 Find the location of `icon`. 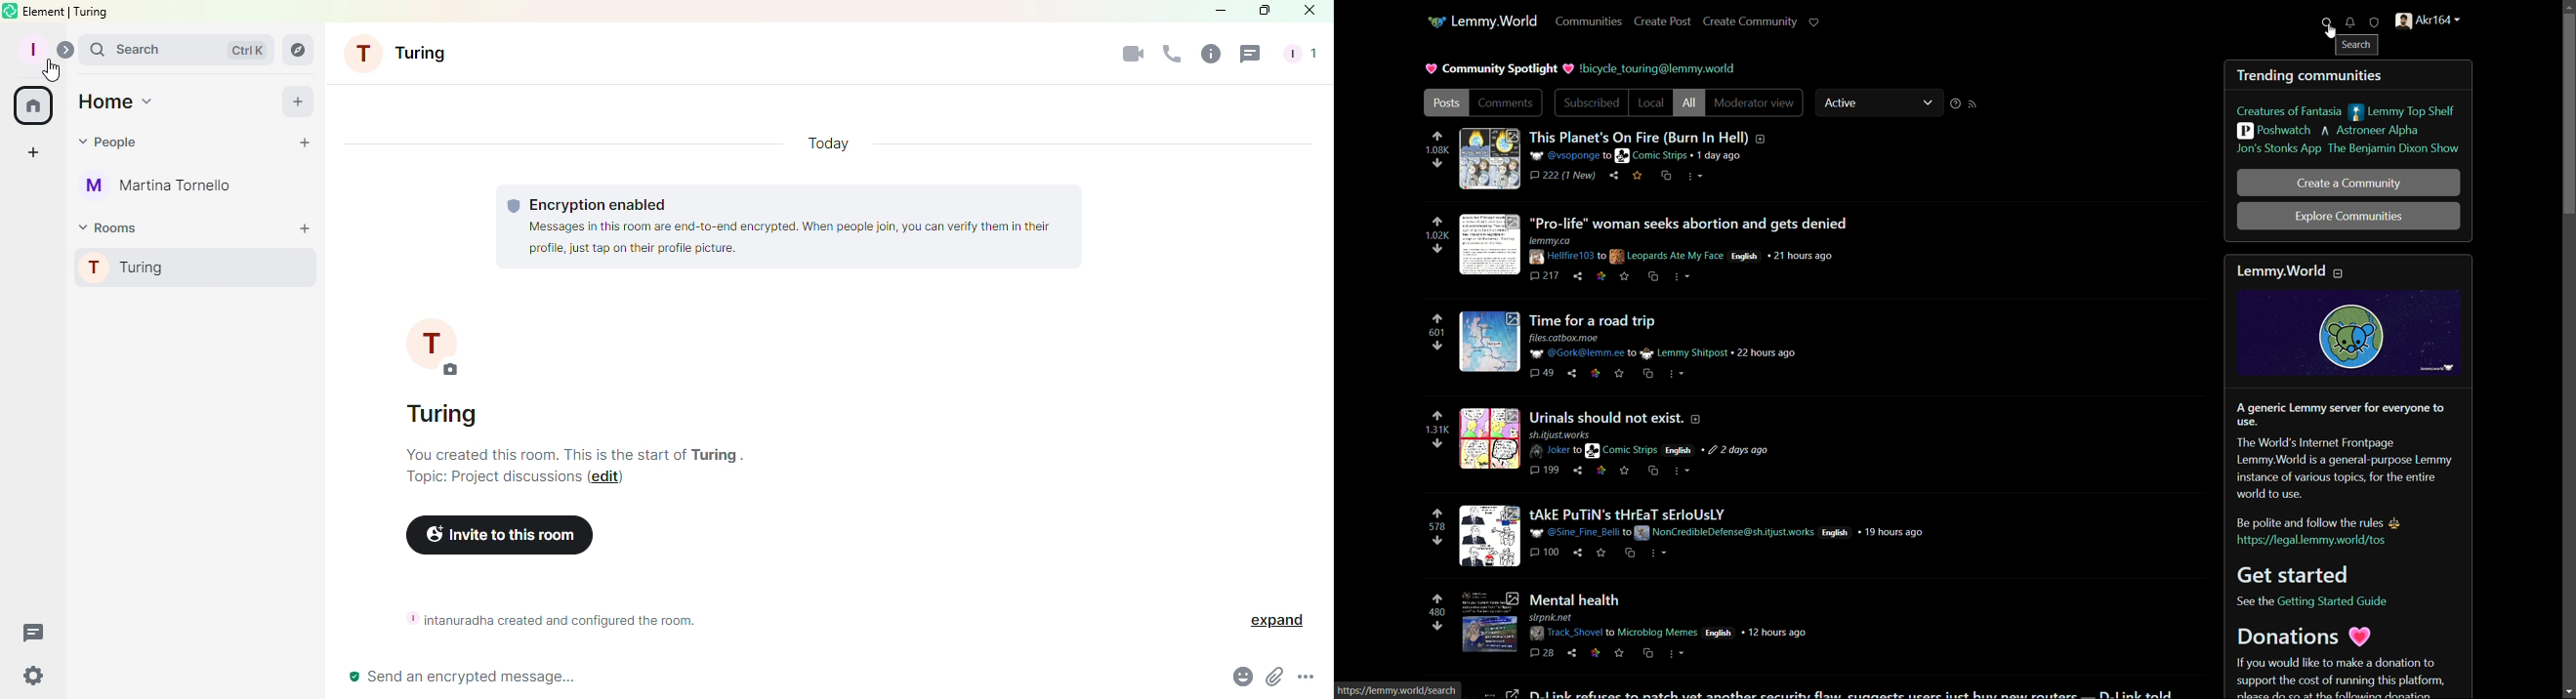

icon is located at coordinates (1437, 23).